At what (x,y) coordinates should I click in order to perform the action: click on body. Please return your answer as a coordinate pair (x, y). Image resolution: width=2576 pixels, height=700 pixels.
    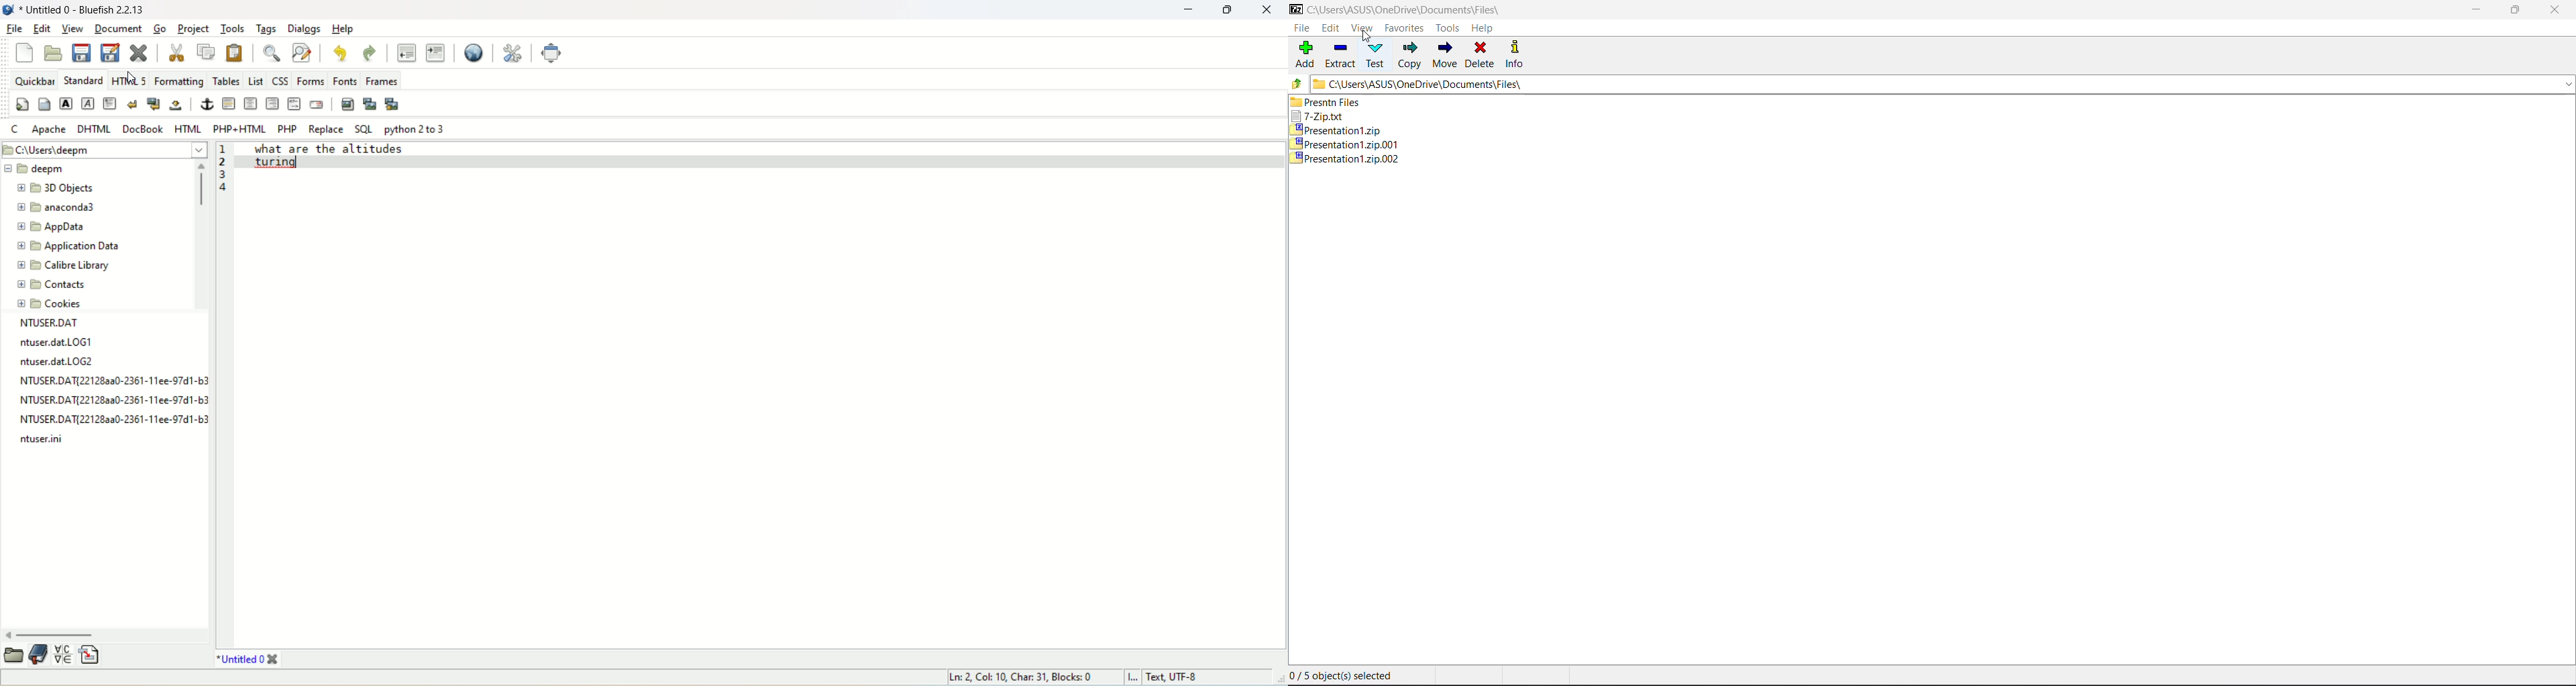
    Looking at the image, I should click on (46, 105).